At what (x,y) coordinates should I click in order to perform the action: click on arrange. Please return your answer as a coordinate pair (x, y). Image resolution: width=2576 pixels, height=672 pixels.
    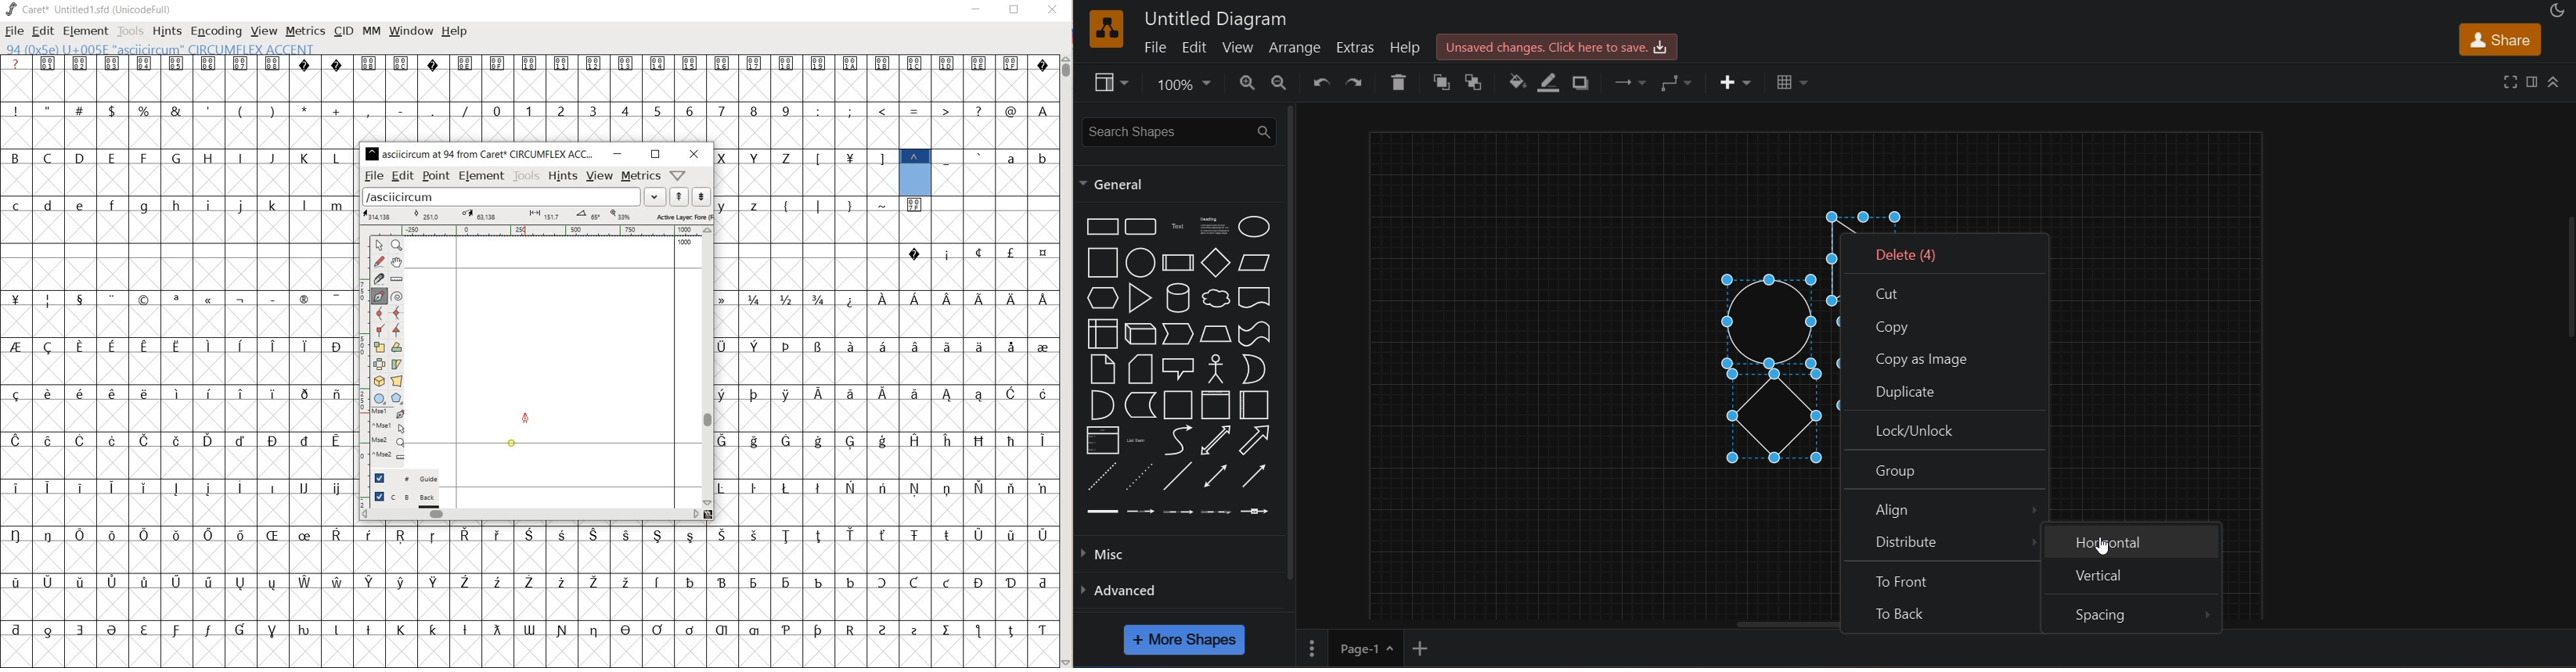
    Looking at the image, I should click on (1297, 47).